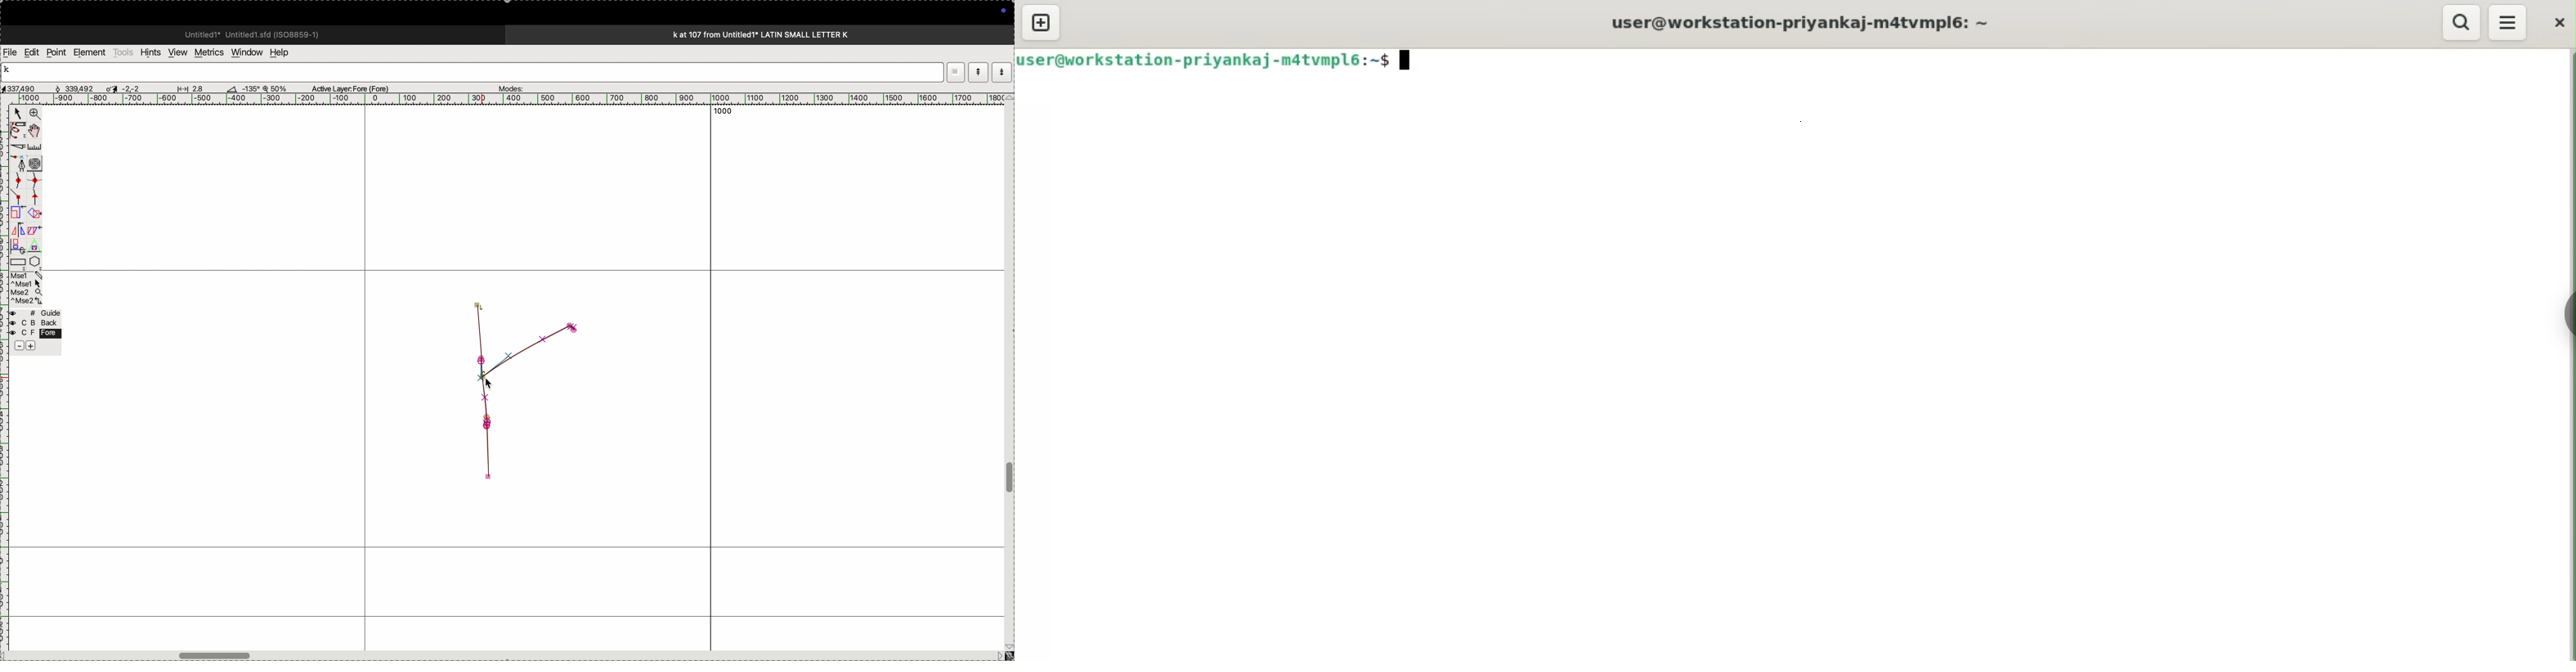  I want to click on spline, so click(26, 188).